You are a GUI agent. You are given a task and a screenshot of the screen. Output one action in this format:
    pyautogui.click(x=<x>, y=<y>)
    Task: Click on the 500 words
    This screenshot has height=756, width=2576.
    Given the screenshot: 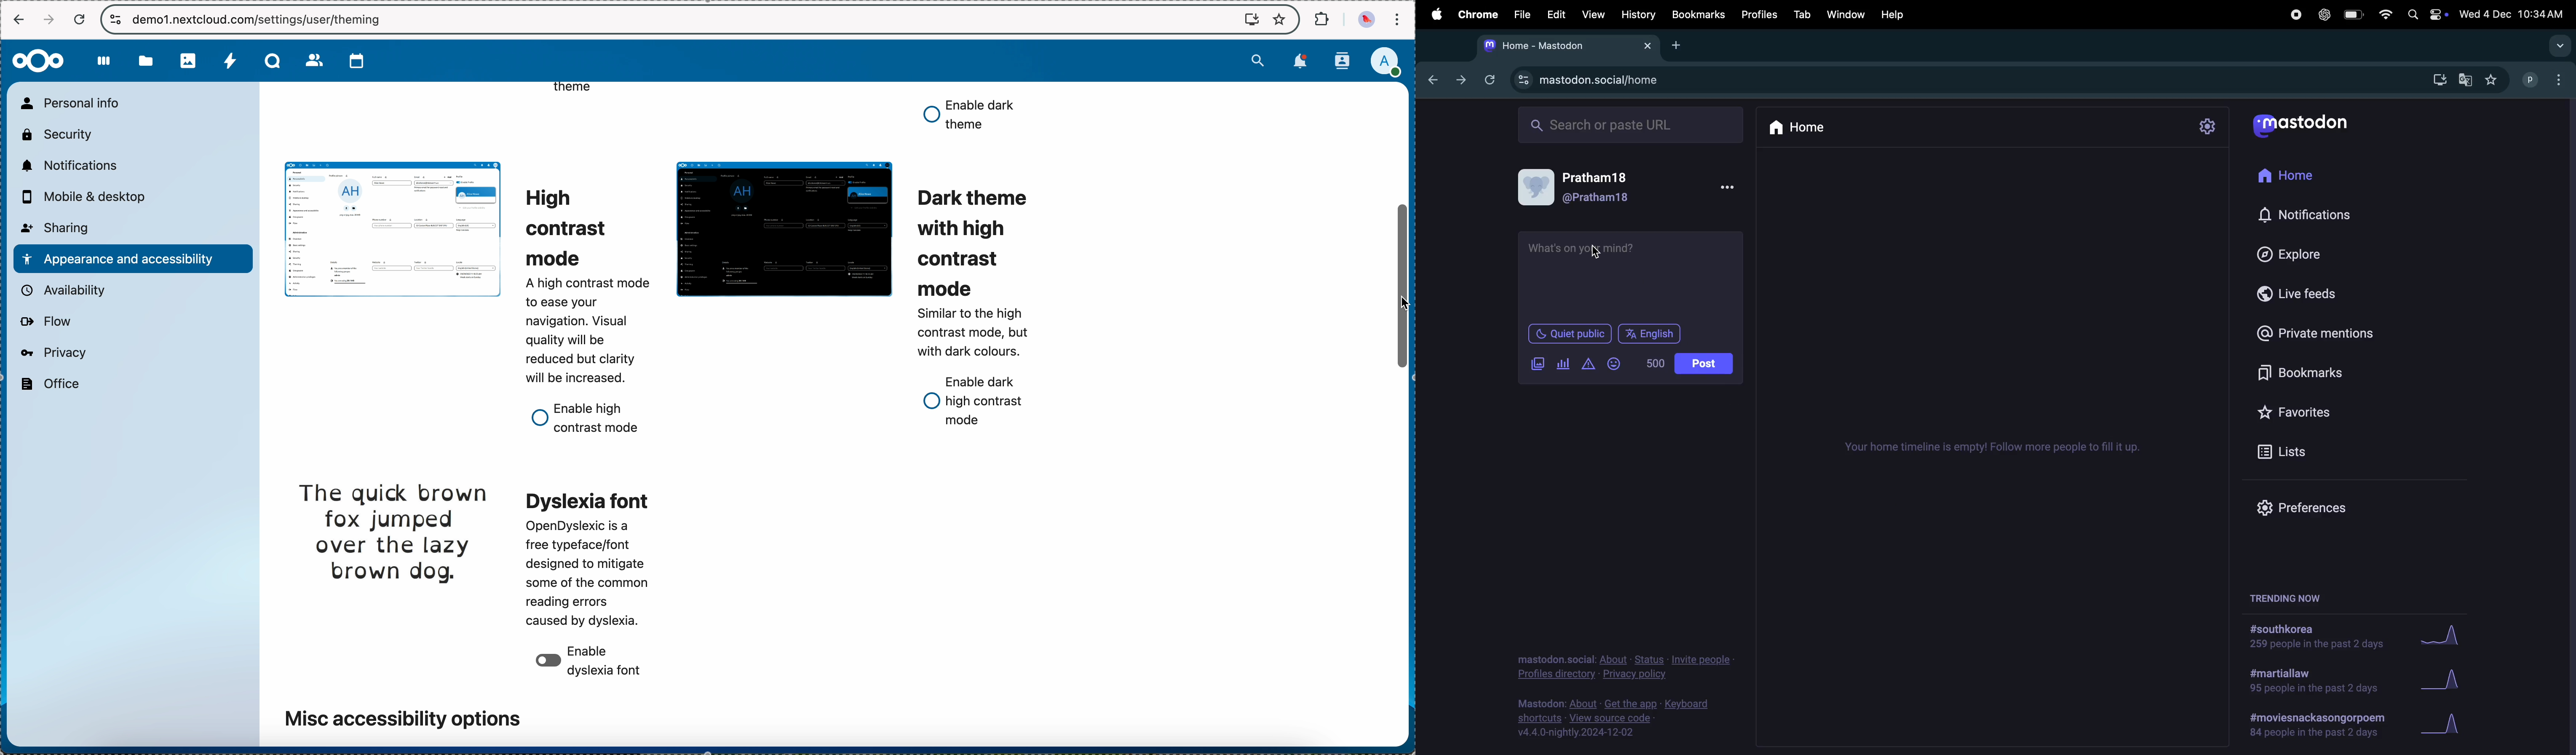 What is the action you would take?
    pyautogui.click(x=1657, y=363)
    